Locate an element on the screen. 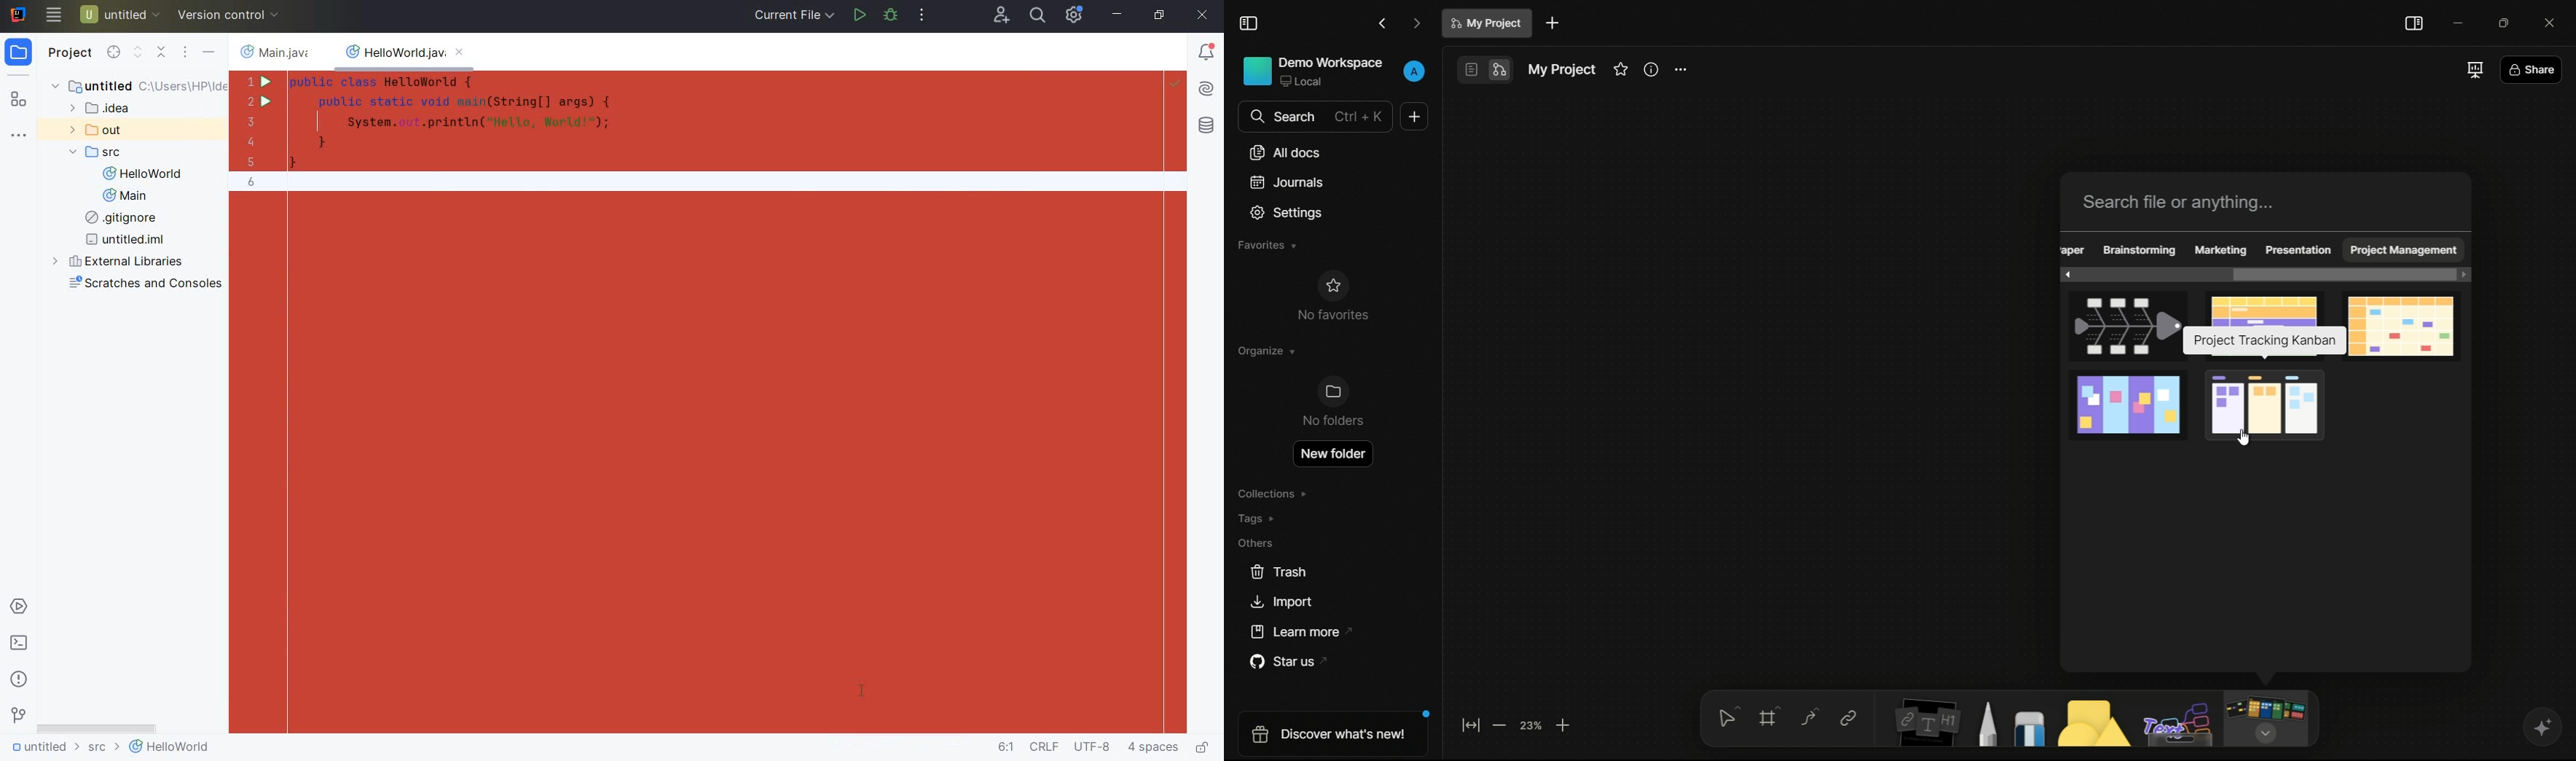 Image resolution: width=2576 pixels, height=784 pixels. zoom factor is located at coordinates (1532, 724).